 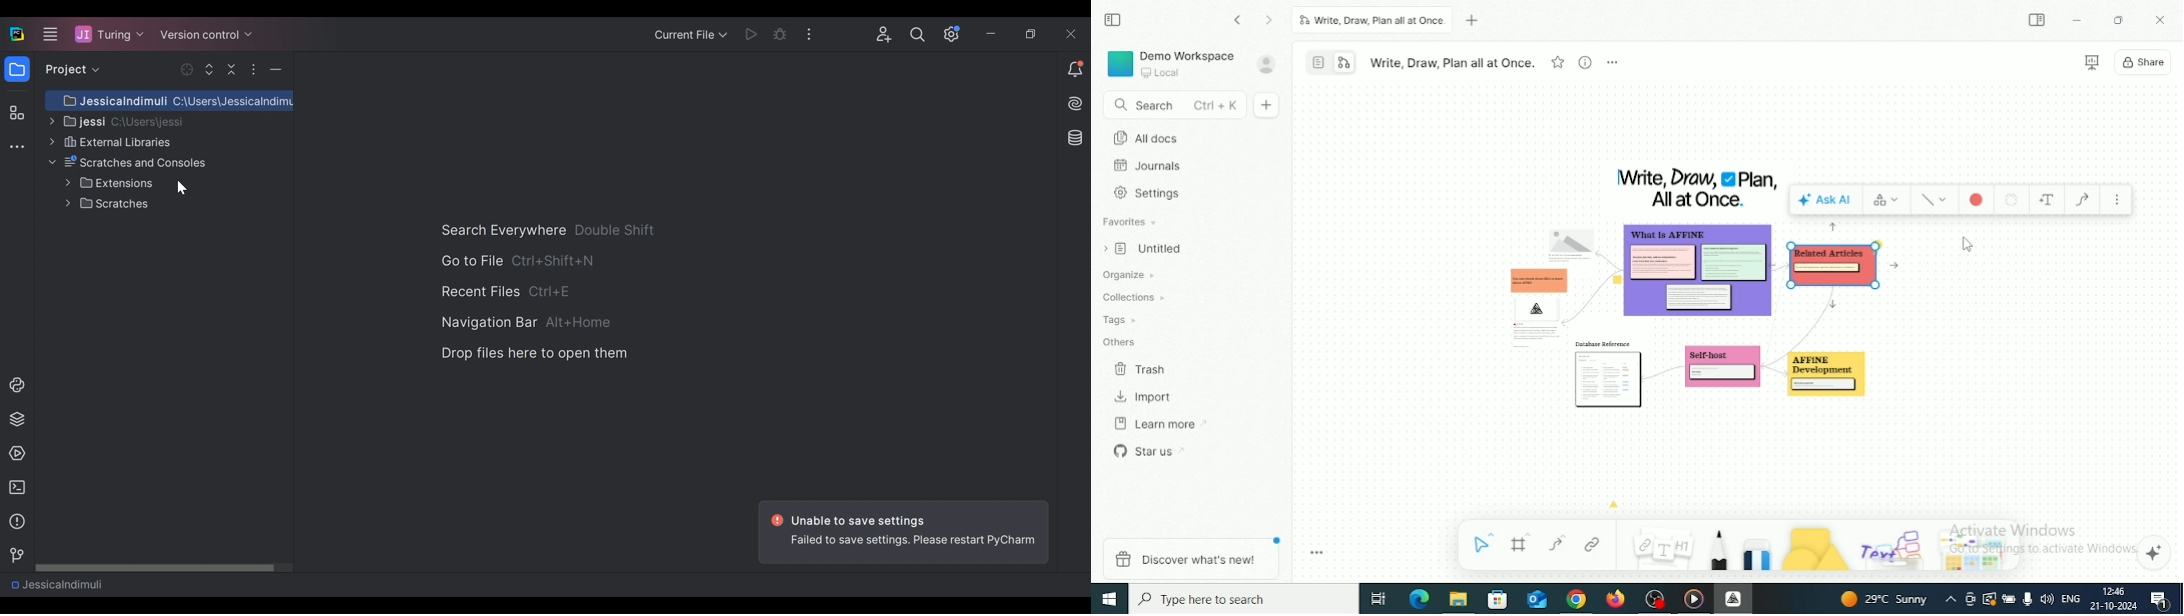 I want to click on Code with Me, so click(x=885, y=35).